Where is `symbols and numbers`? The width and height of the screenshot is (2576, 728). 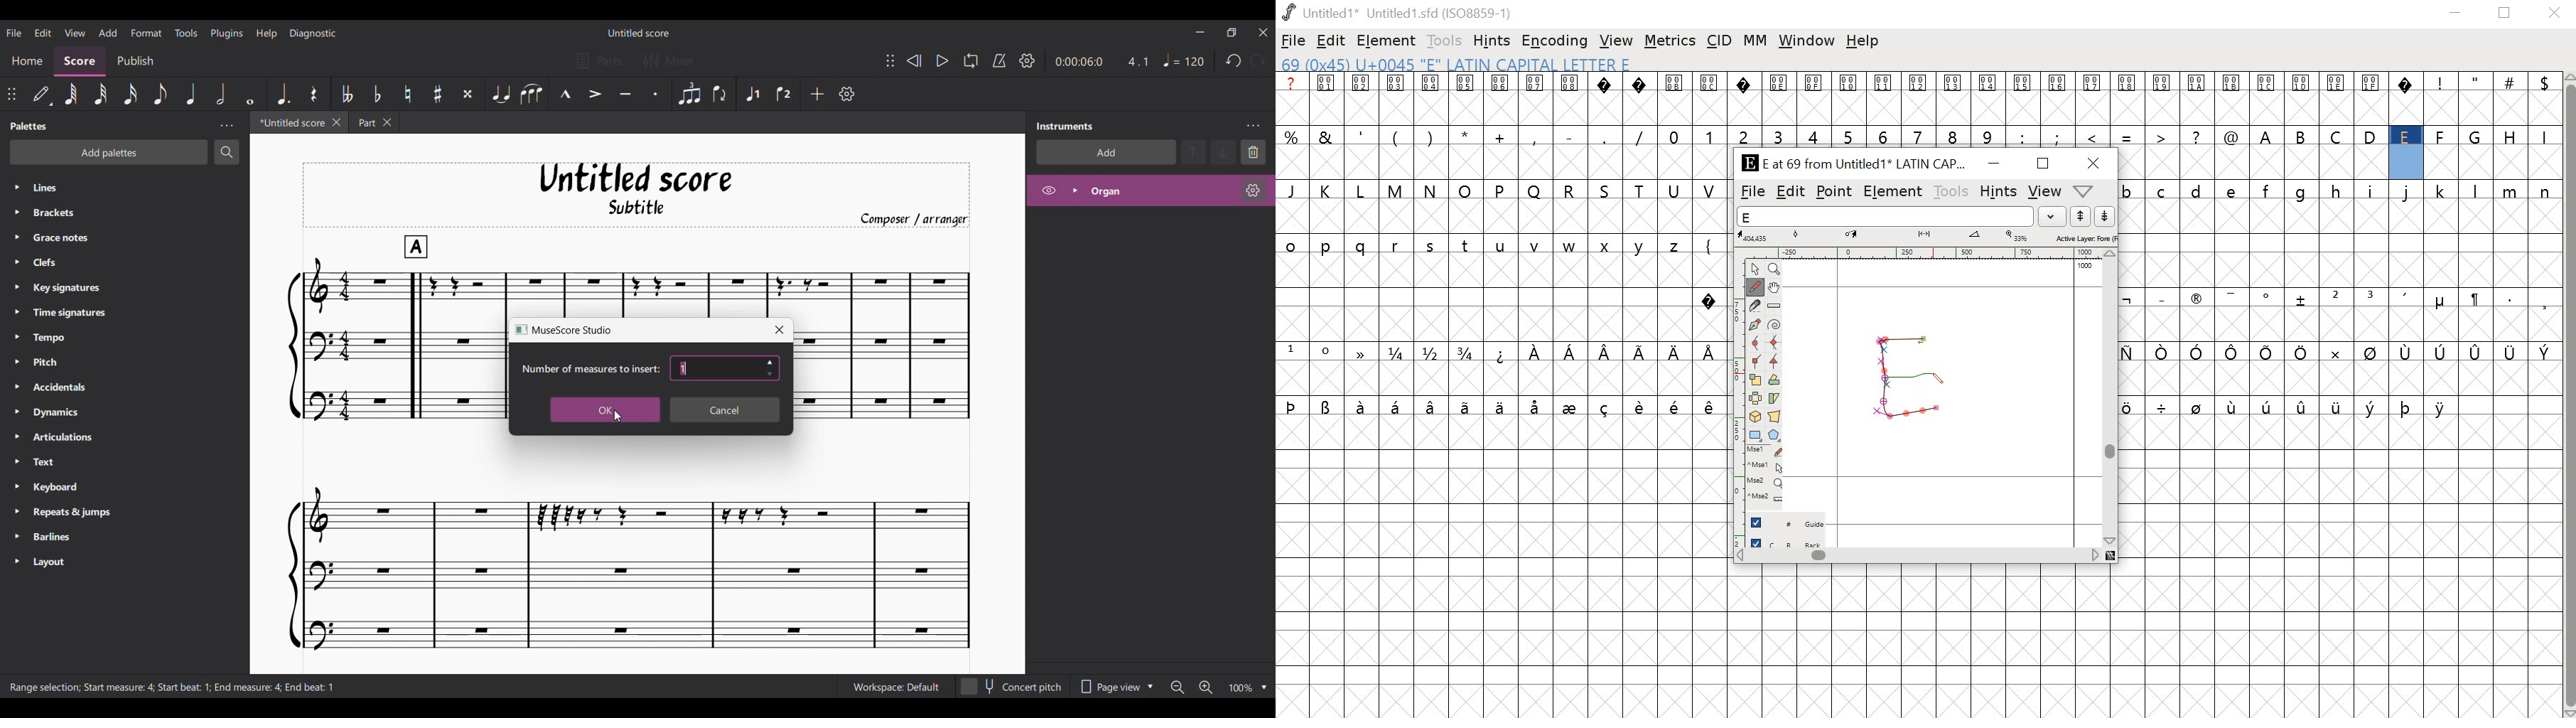
symbols and numbers is located at coordinates (1761, 136).